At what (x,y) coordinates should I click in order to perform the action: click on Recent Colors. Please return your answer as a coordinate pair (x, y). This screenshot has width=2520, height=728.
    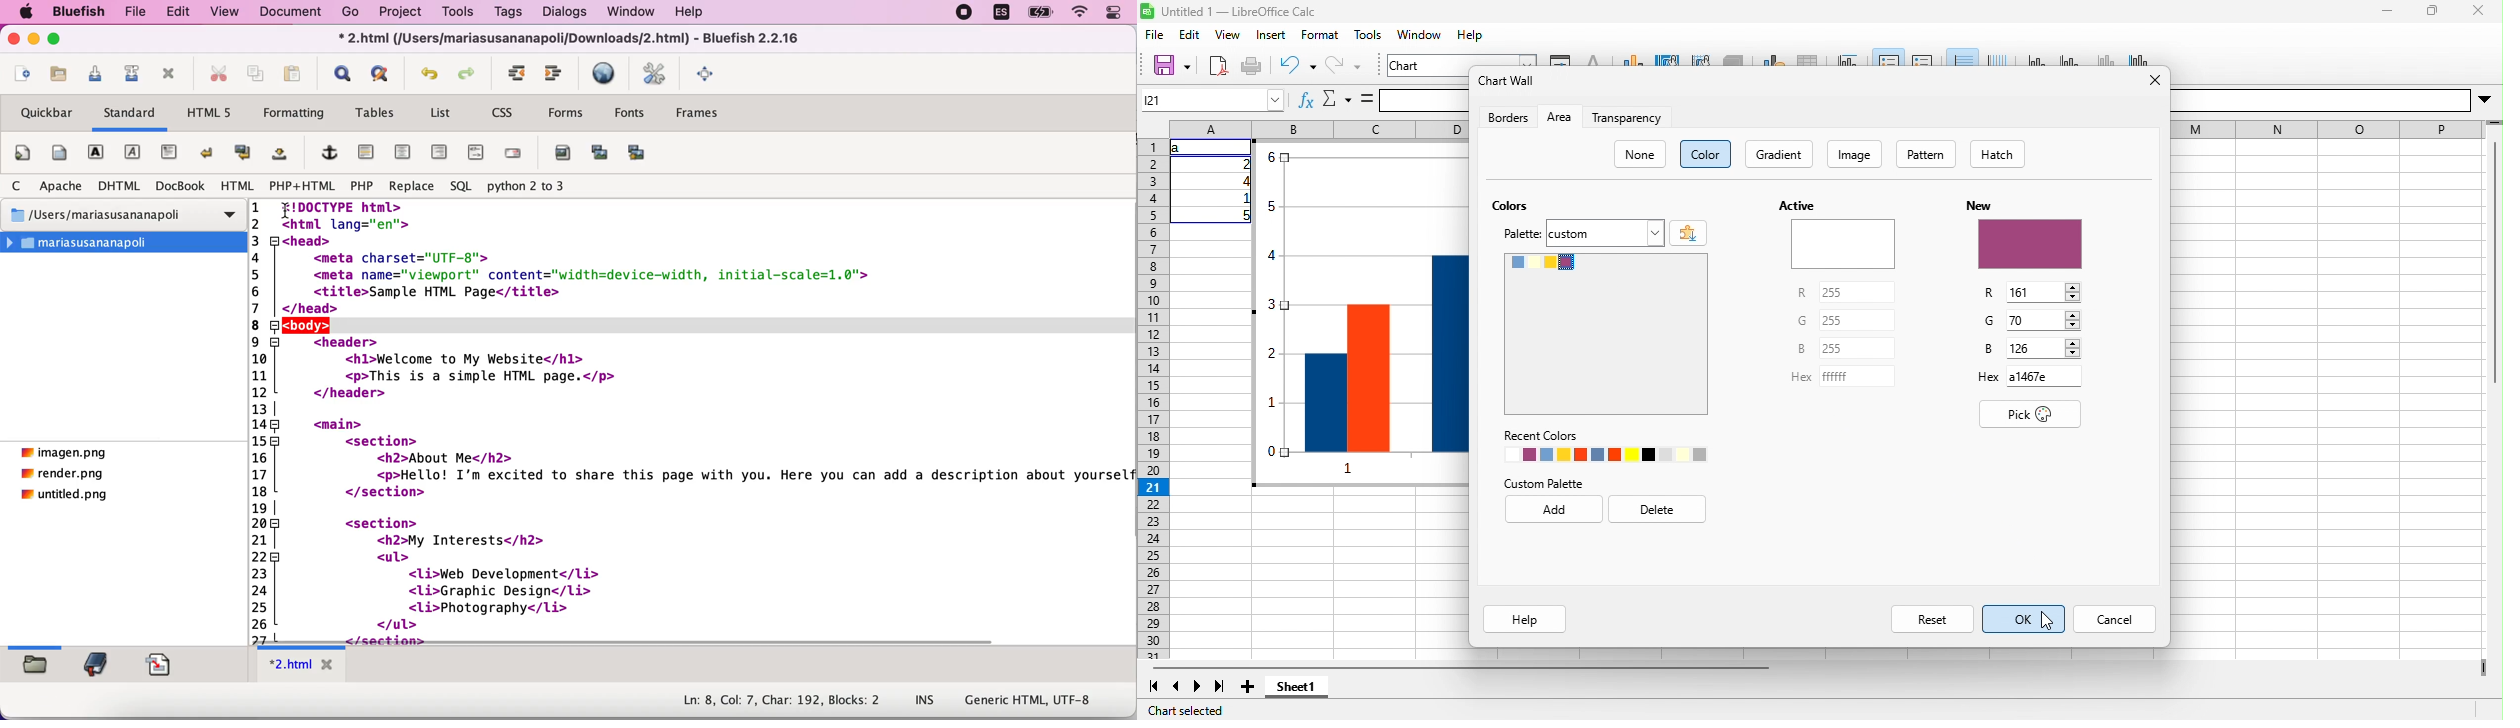
    Looking at the image, I should click on (1541, 436).